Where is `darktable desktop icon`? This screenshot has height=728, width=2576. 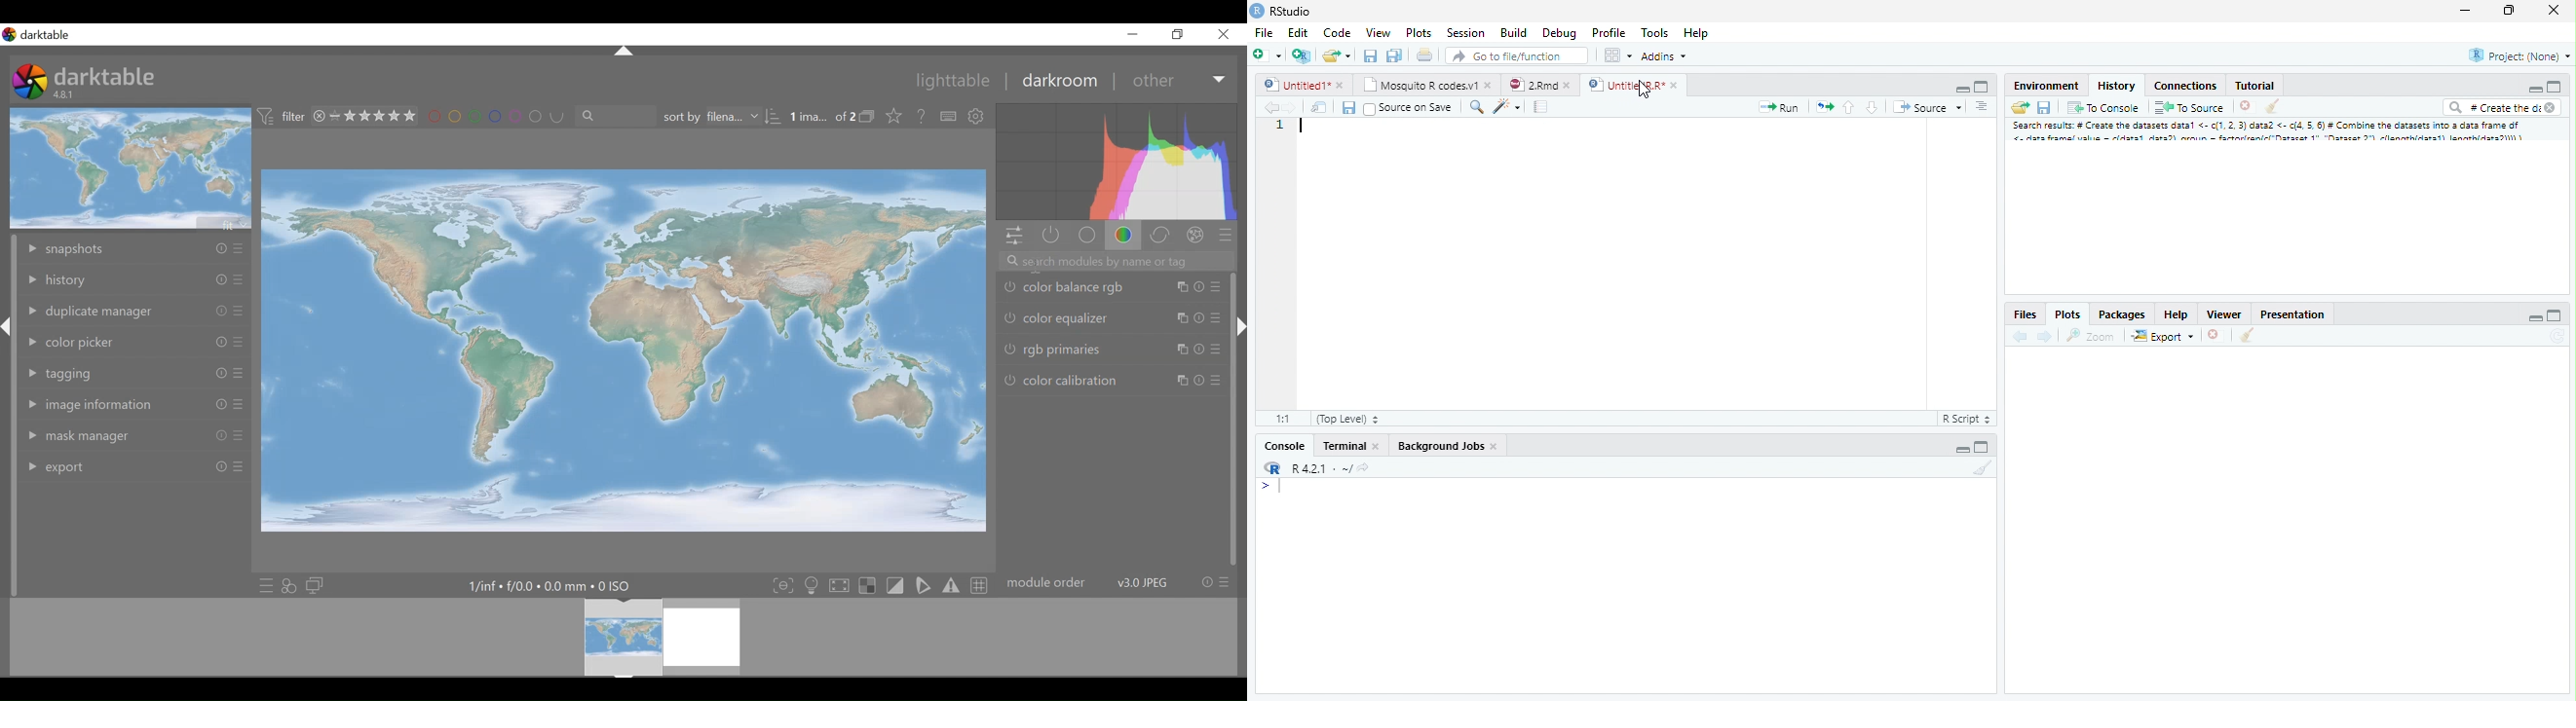 darktable desktop icon is located at coordinates (30, 82).